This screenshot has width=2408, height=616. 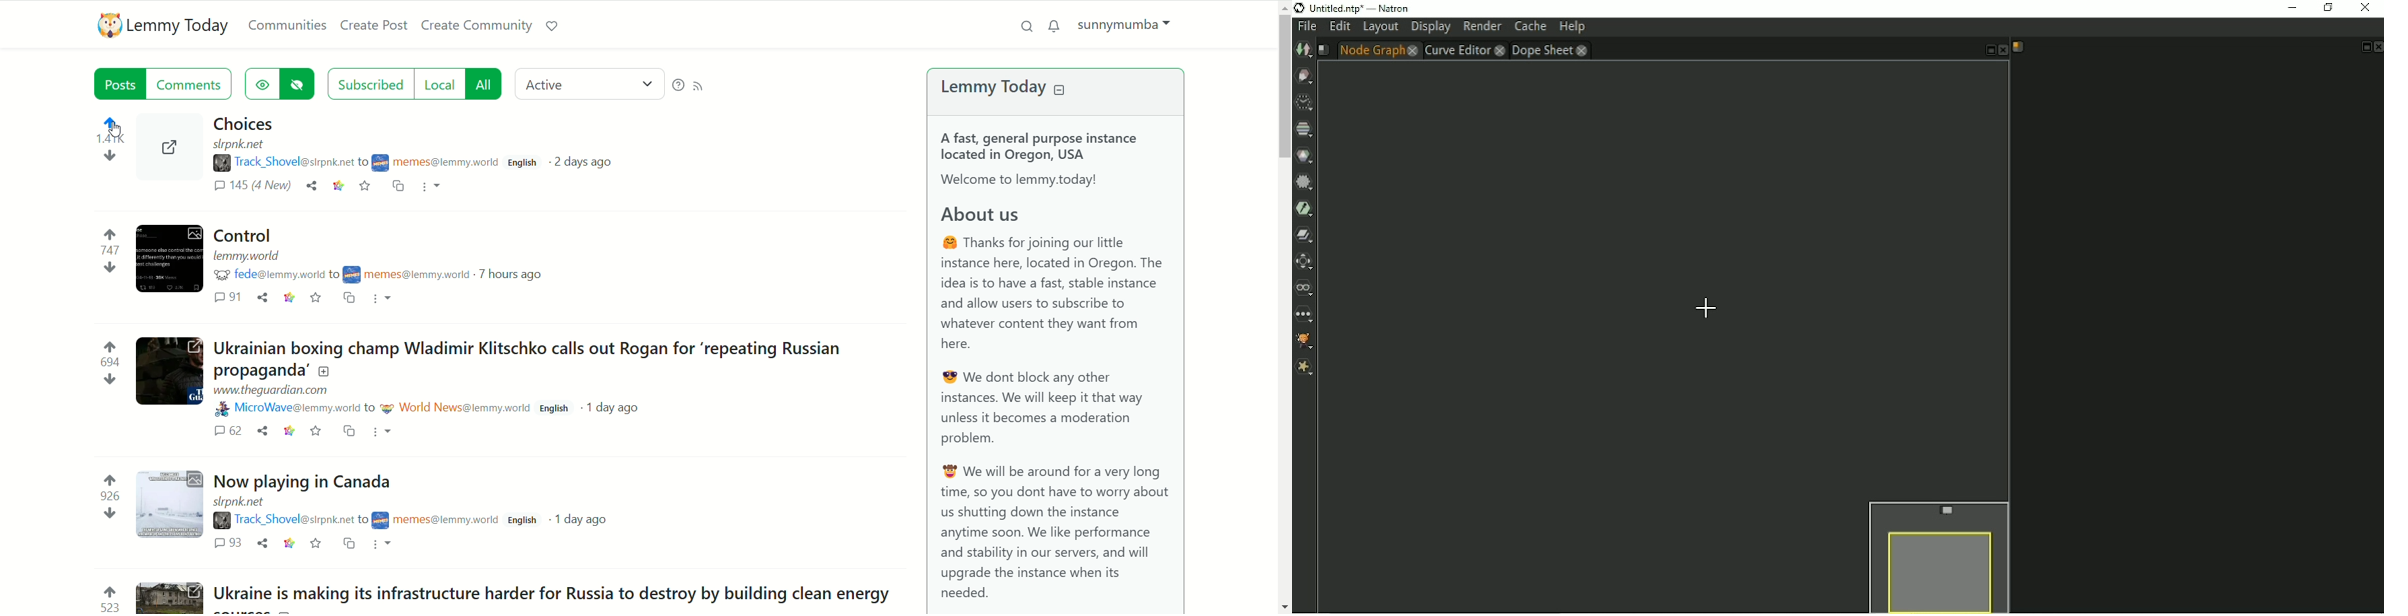 I want to click on Thumbnail, so click(x=173, y=597).